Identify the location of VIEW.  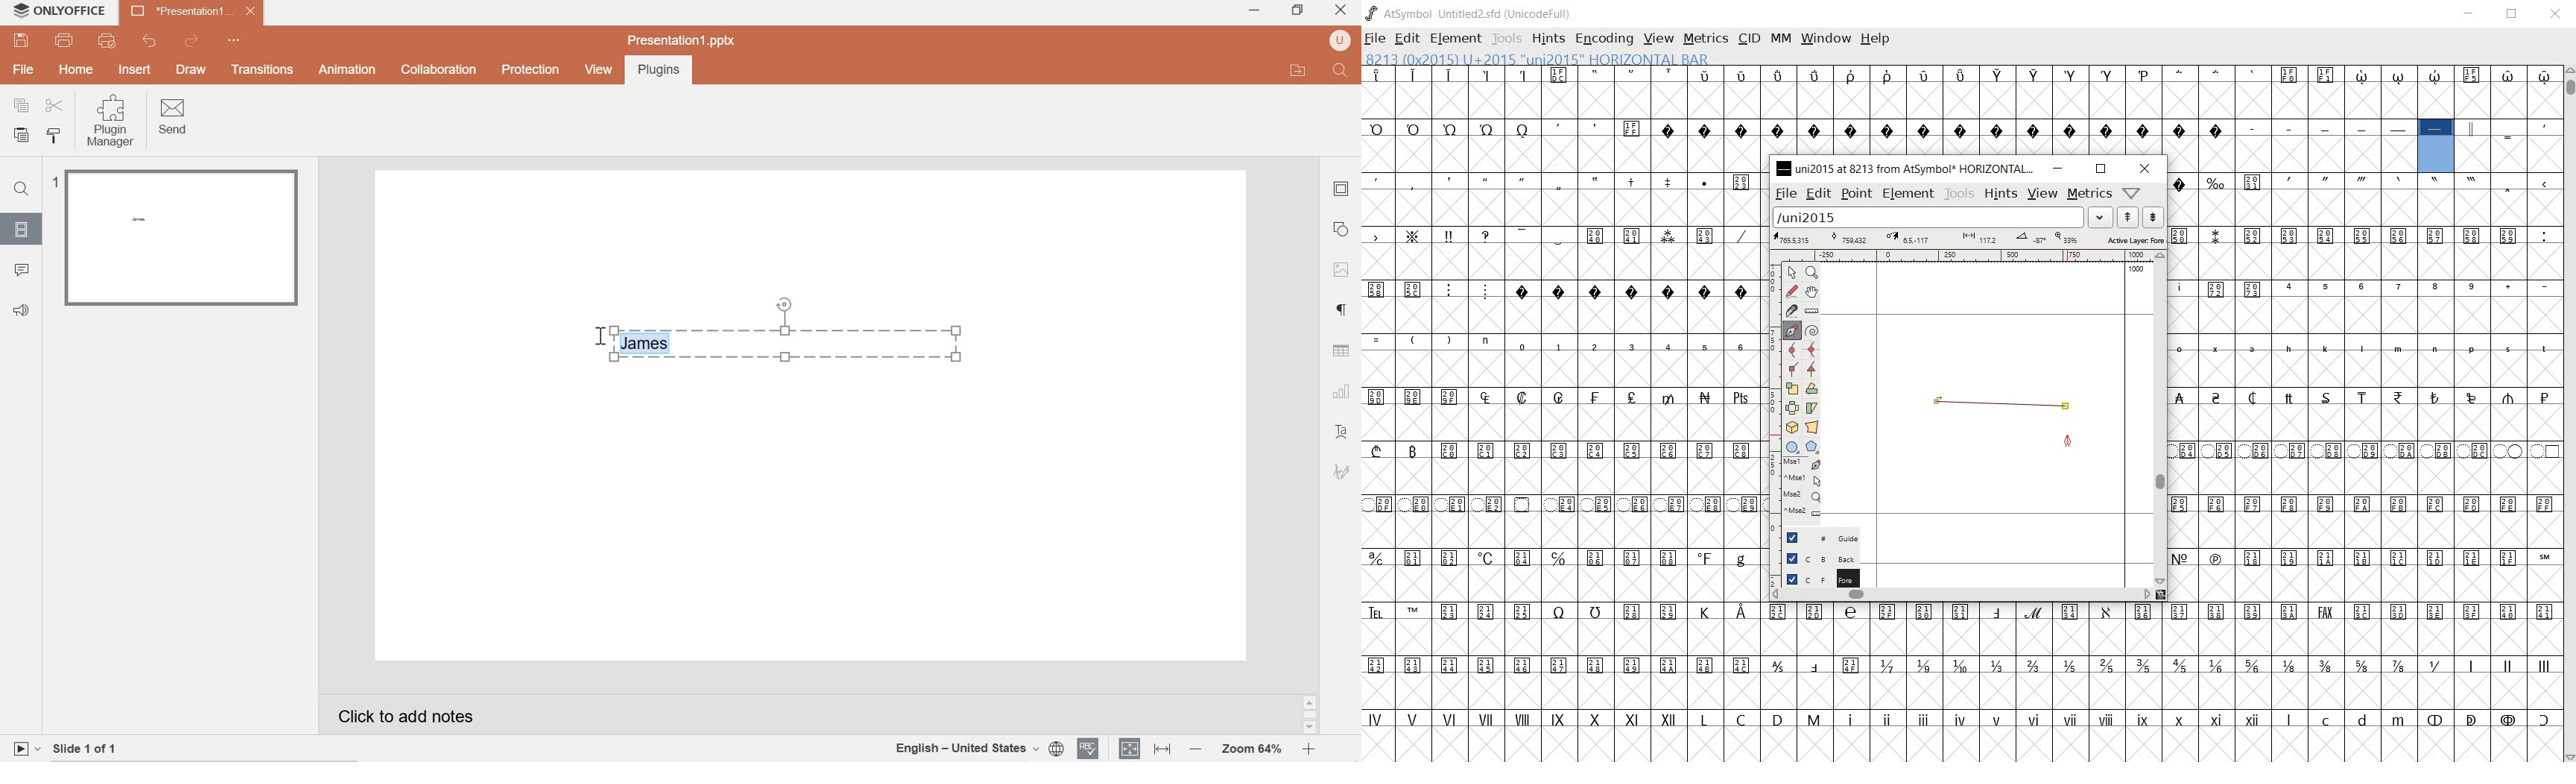
(1659, 40).